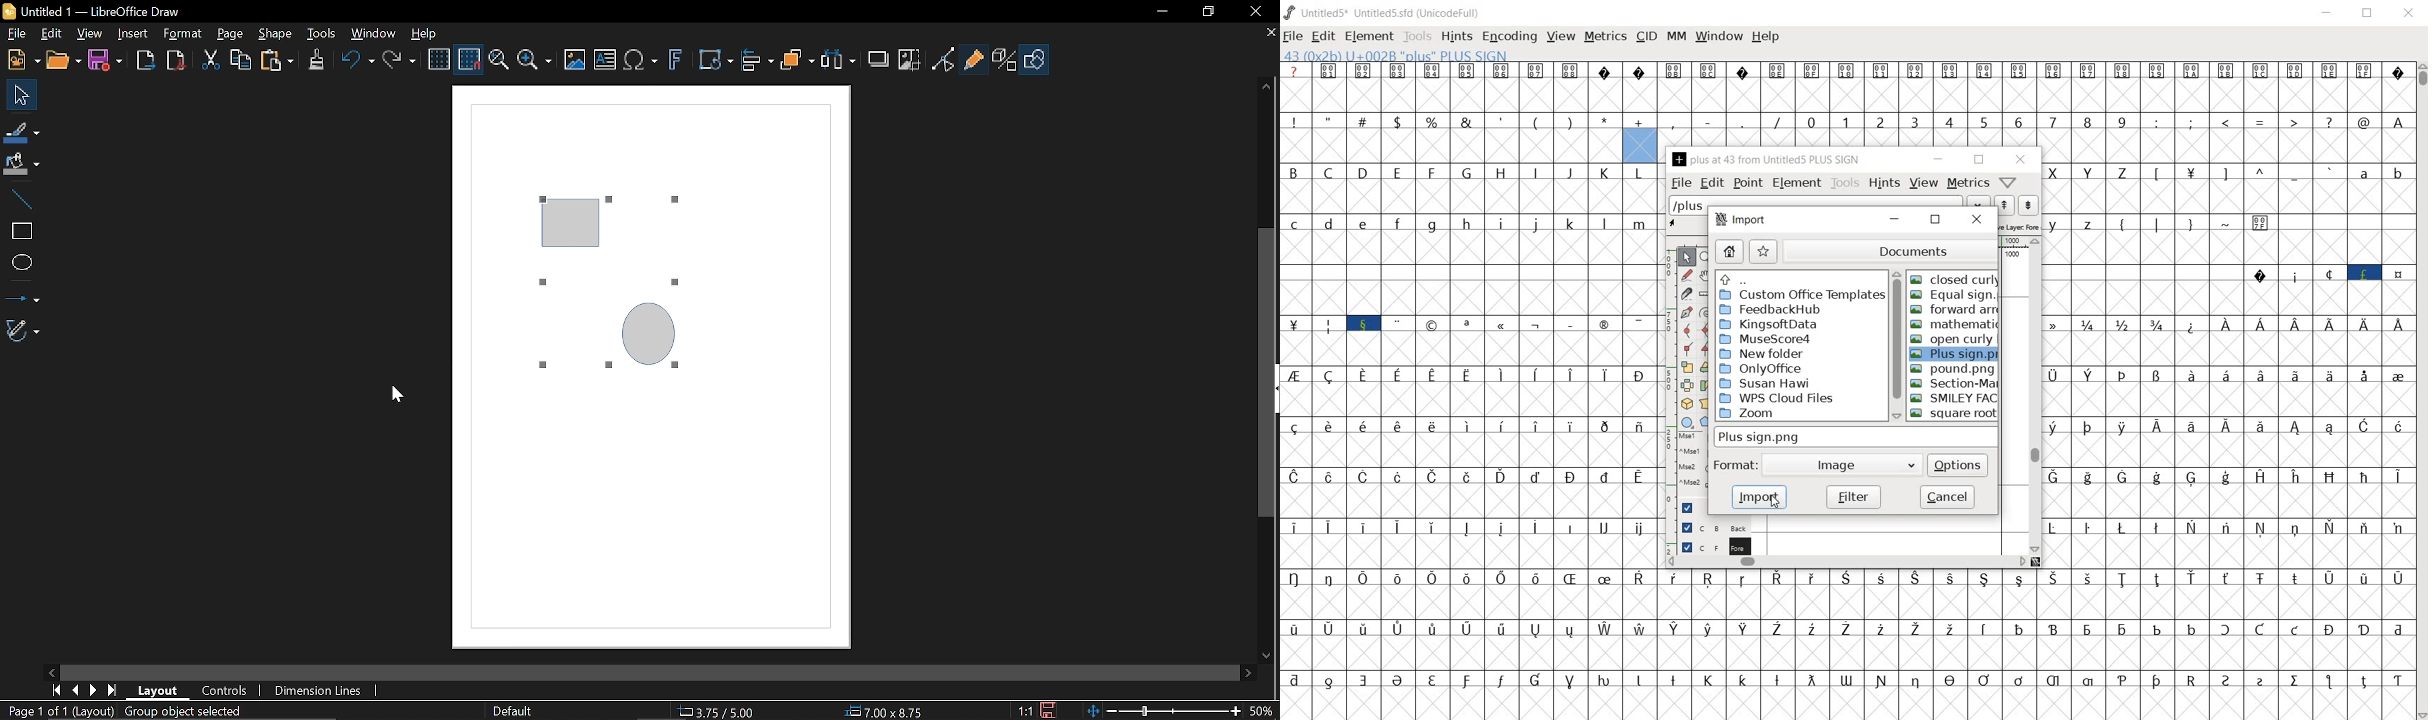  Describe the element at coordinates (183, 34) in the screenshot. I see `Format` at that location.